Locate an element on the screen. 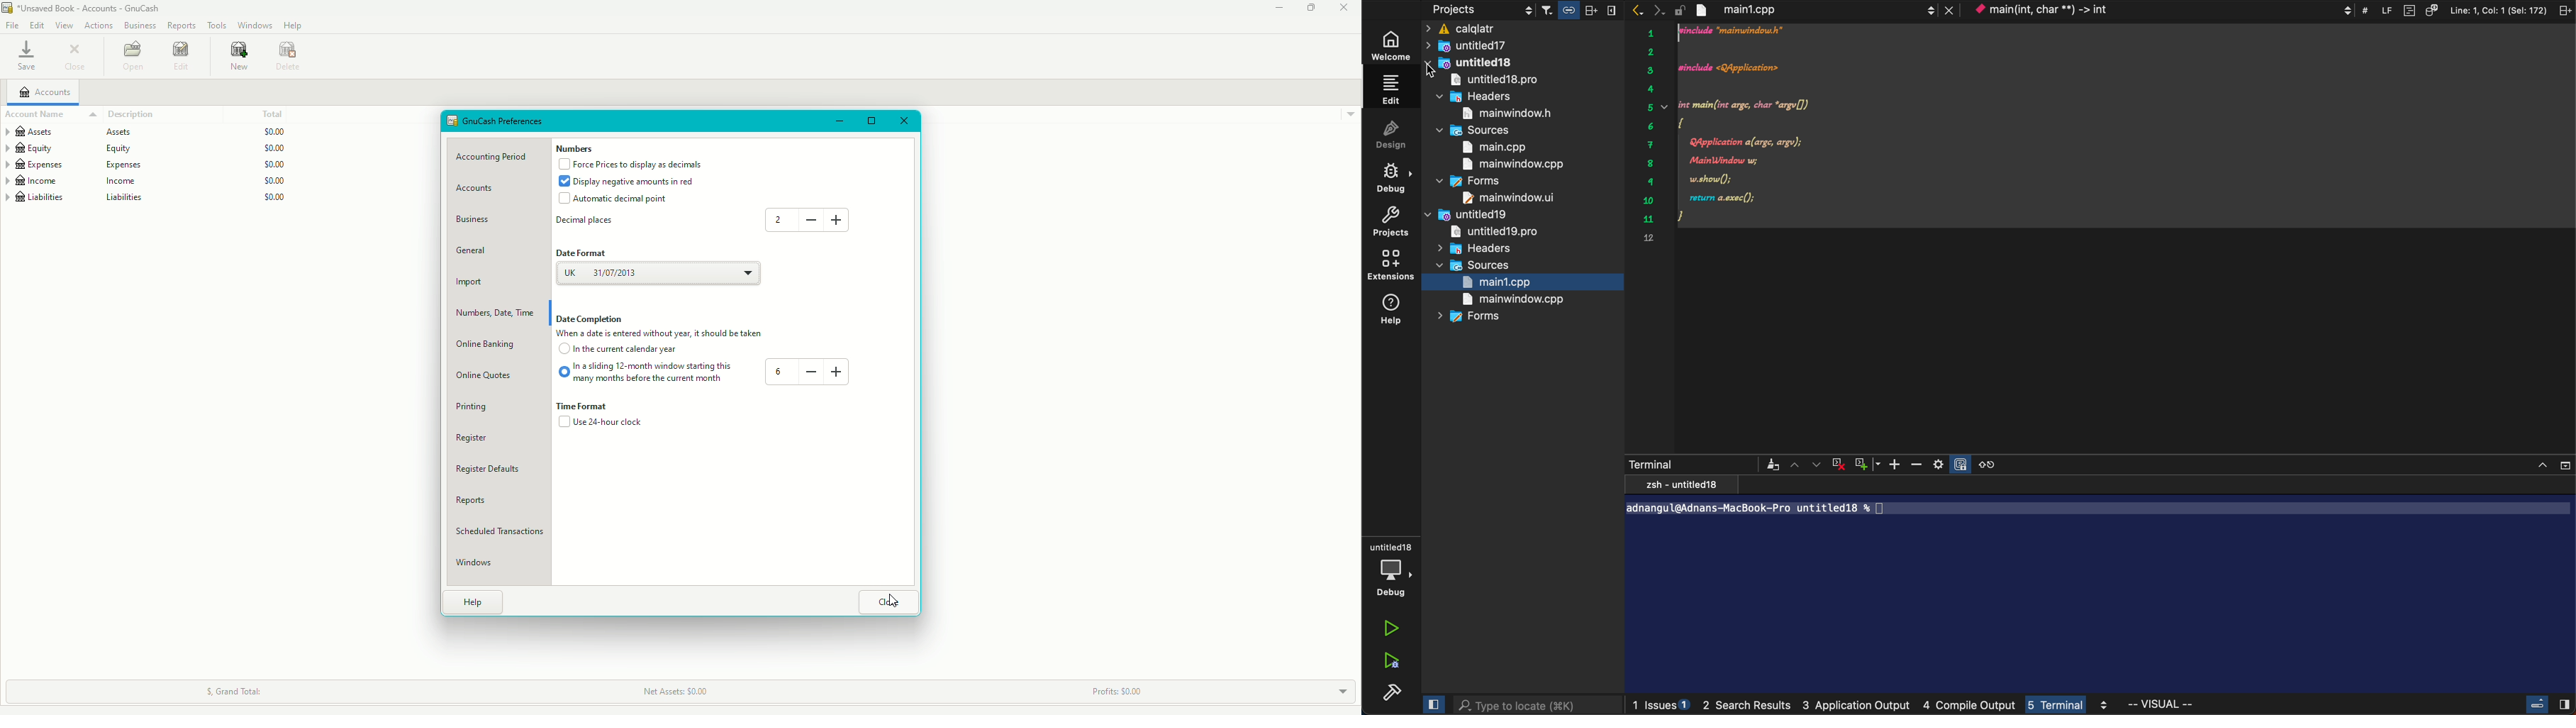 This screenshot has height=728, width=2576. cross is located at coordinates (1838, 464).